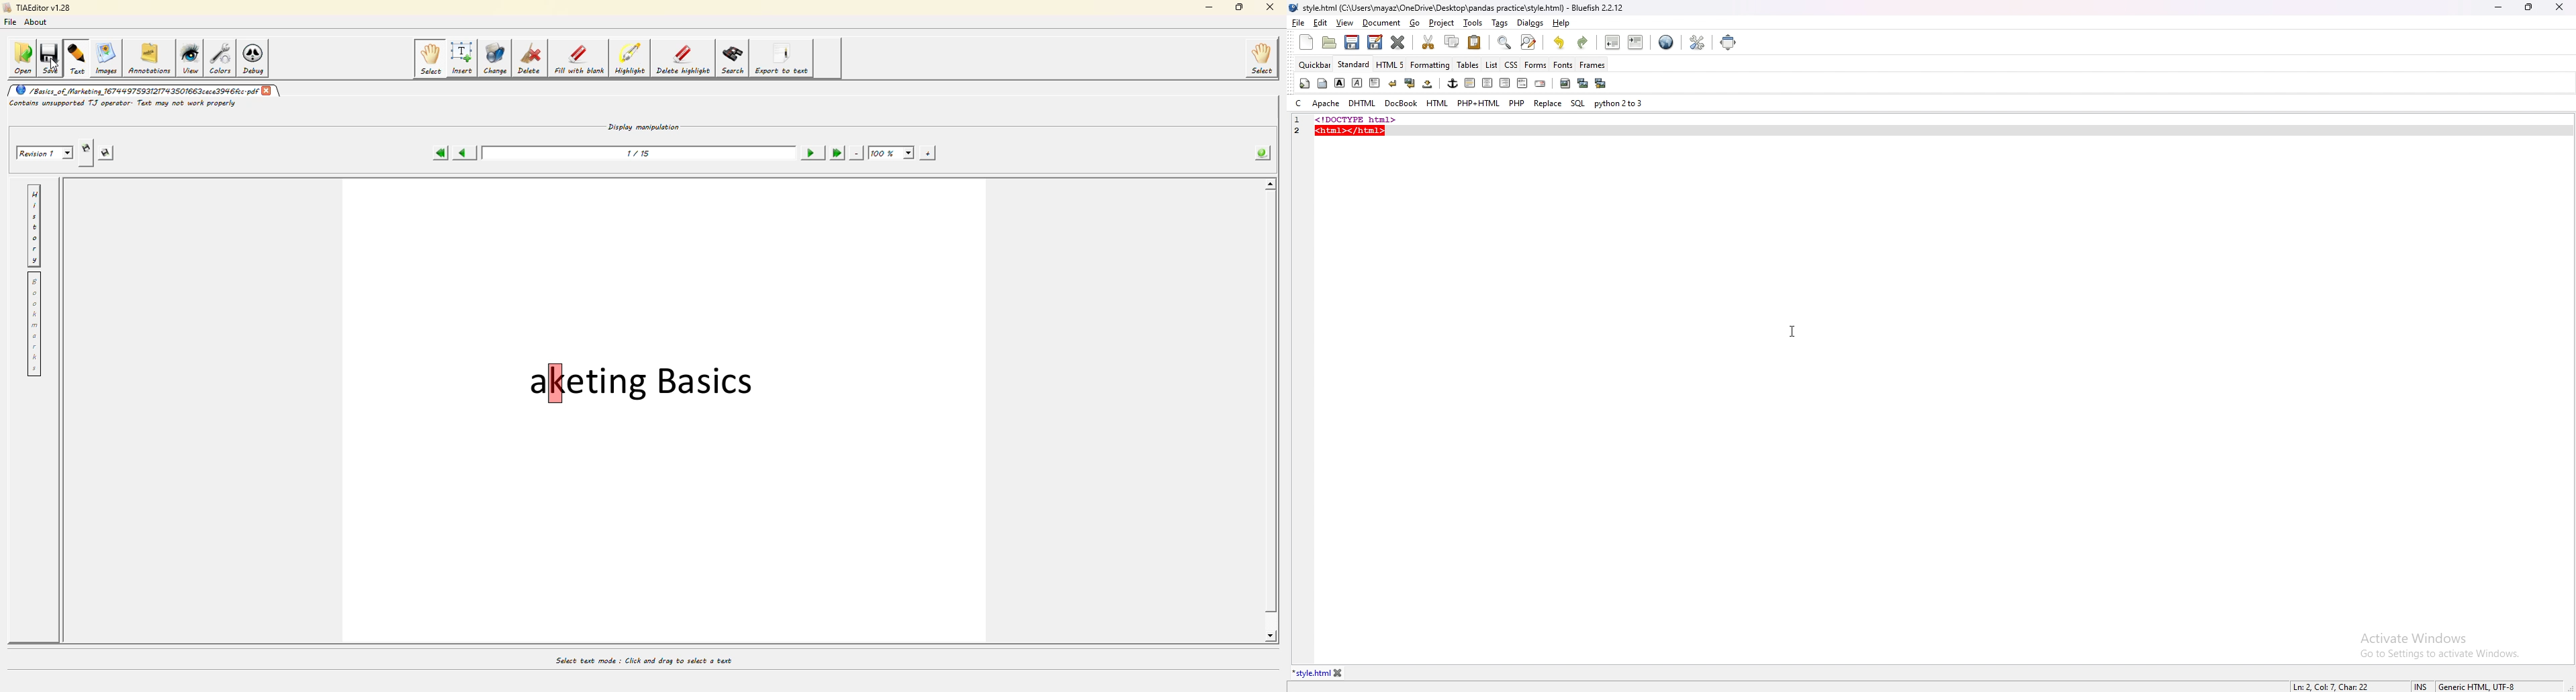  Describe the element at coordinates (1311, 673) in the screenshot. I see `tab` at that location.